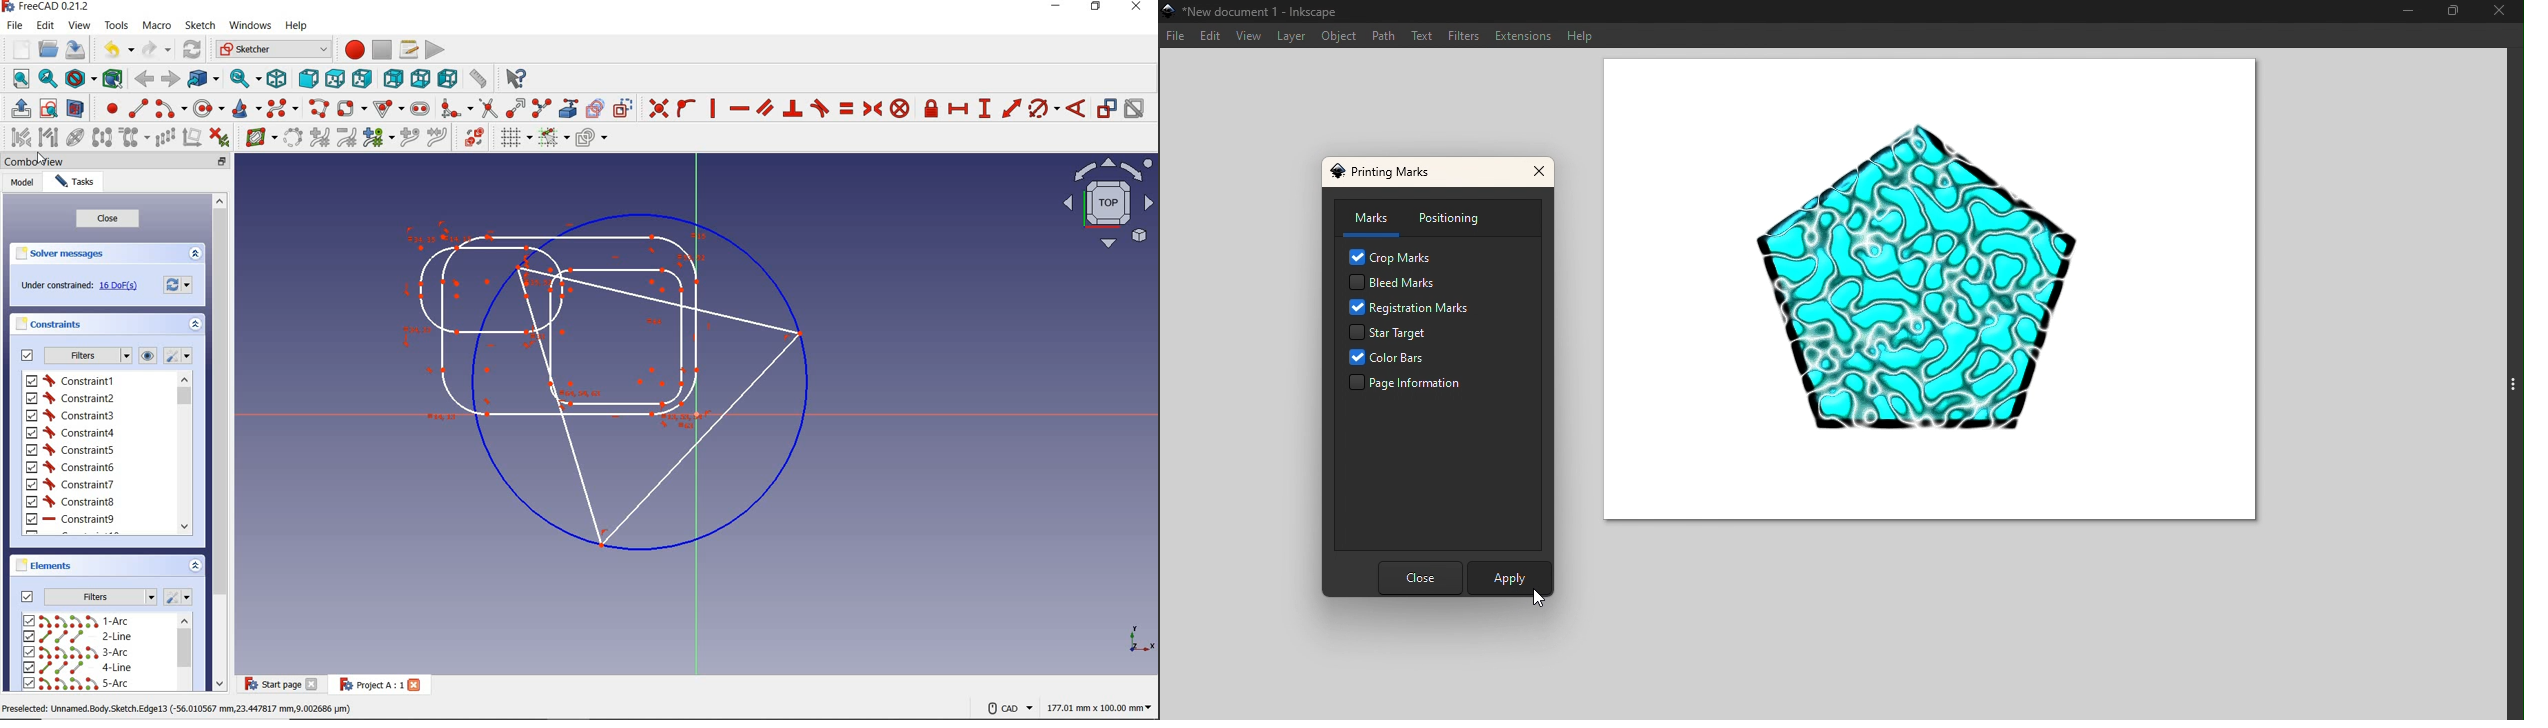 This screenshot has height=728, width=2548. Describe the element at coordinates (350, 49) in the screenshot. I see `macro recording` at that location.